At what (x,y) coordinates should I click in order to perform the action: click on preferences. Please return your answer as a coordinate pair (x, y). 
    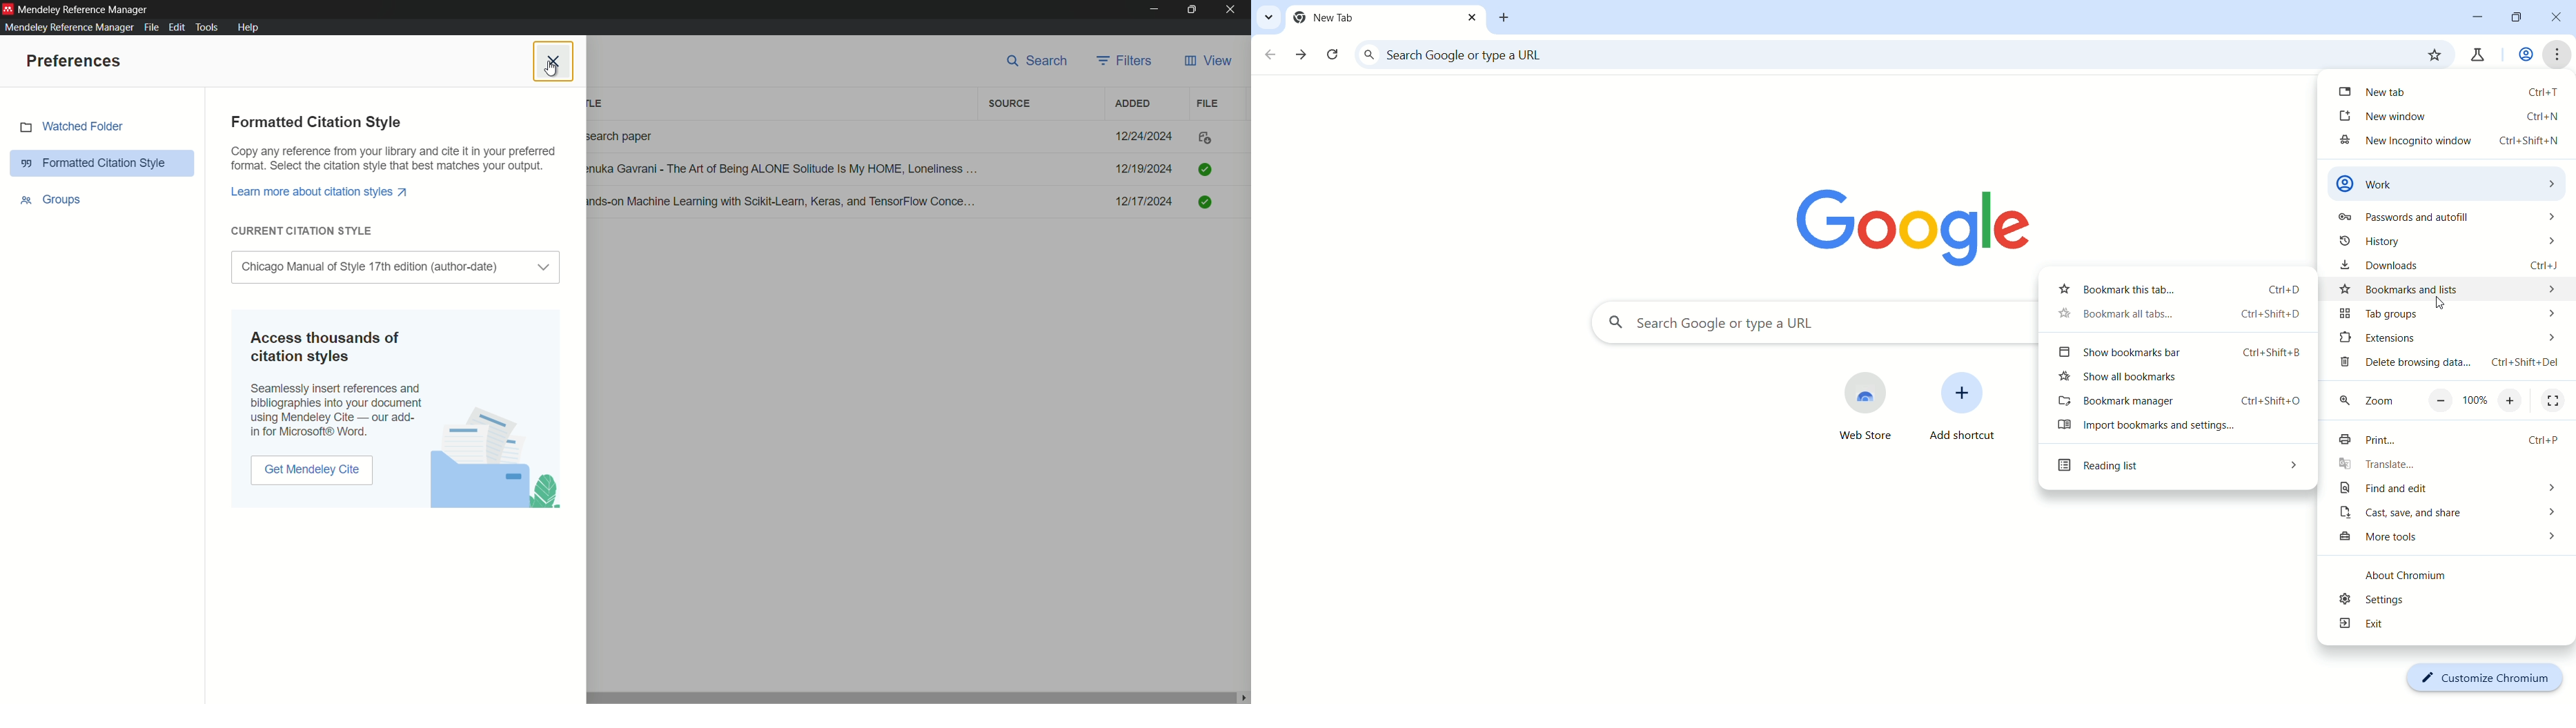
    Looking at the image, I should click on (72, 61).